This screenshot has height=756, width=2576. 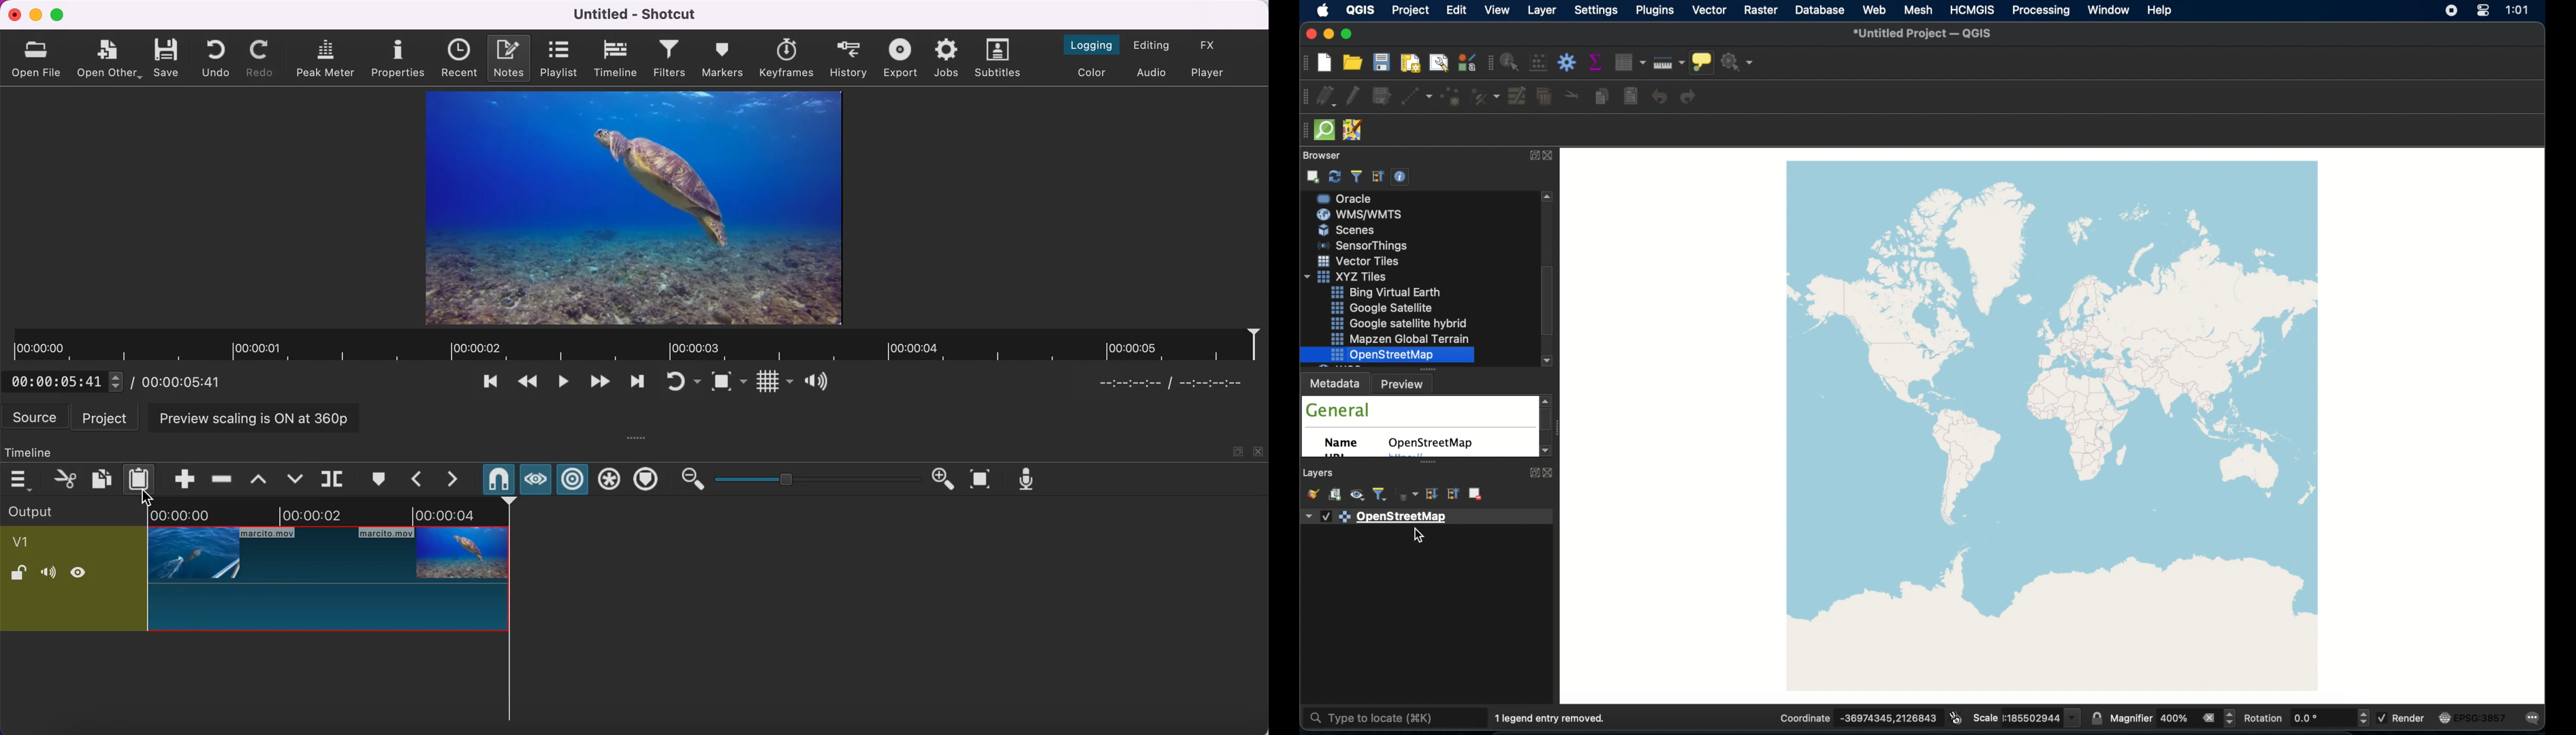 What do you see at coordinates (1546, 361) in the screenshot?
I see `scroll down button` at bounding box center [1546, 361].